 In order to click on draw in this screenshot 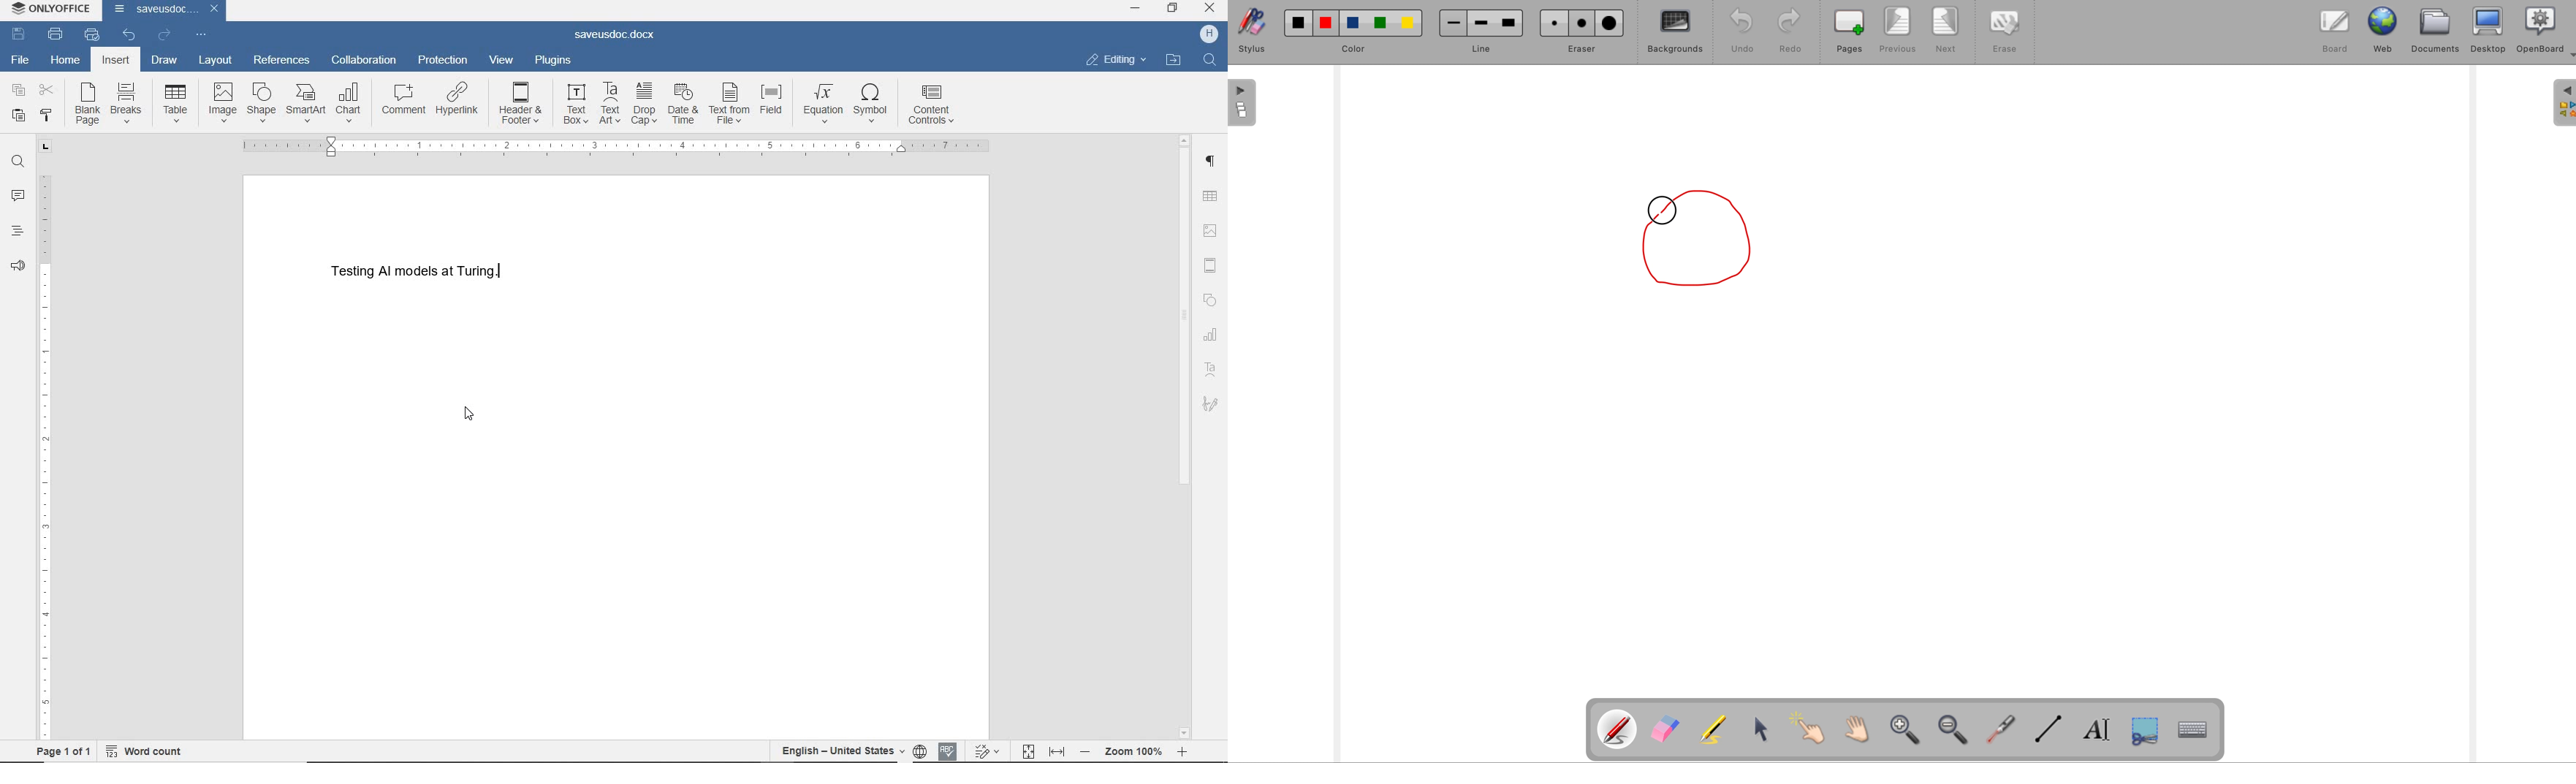, I will do `click(164, 60)`.